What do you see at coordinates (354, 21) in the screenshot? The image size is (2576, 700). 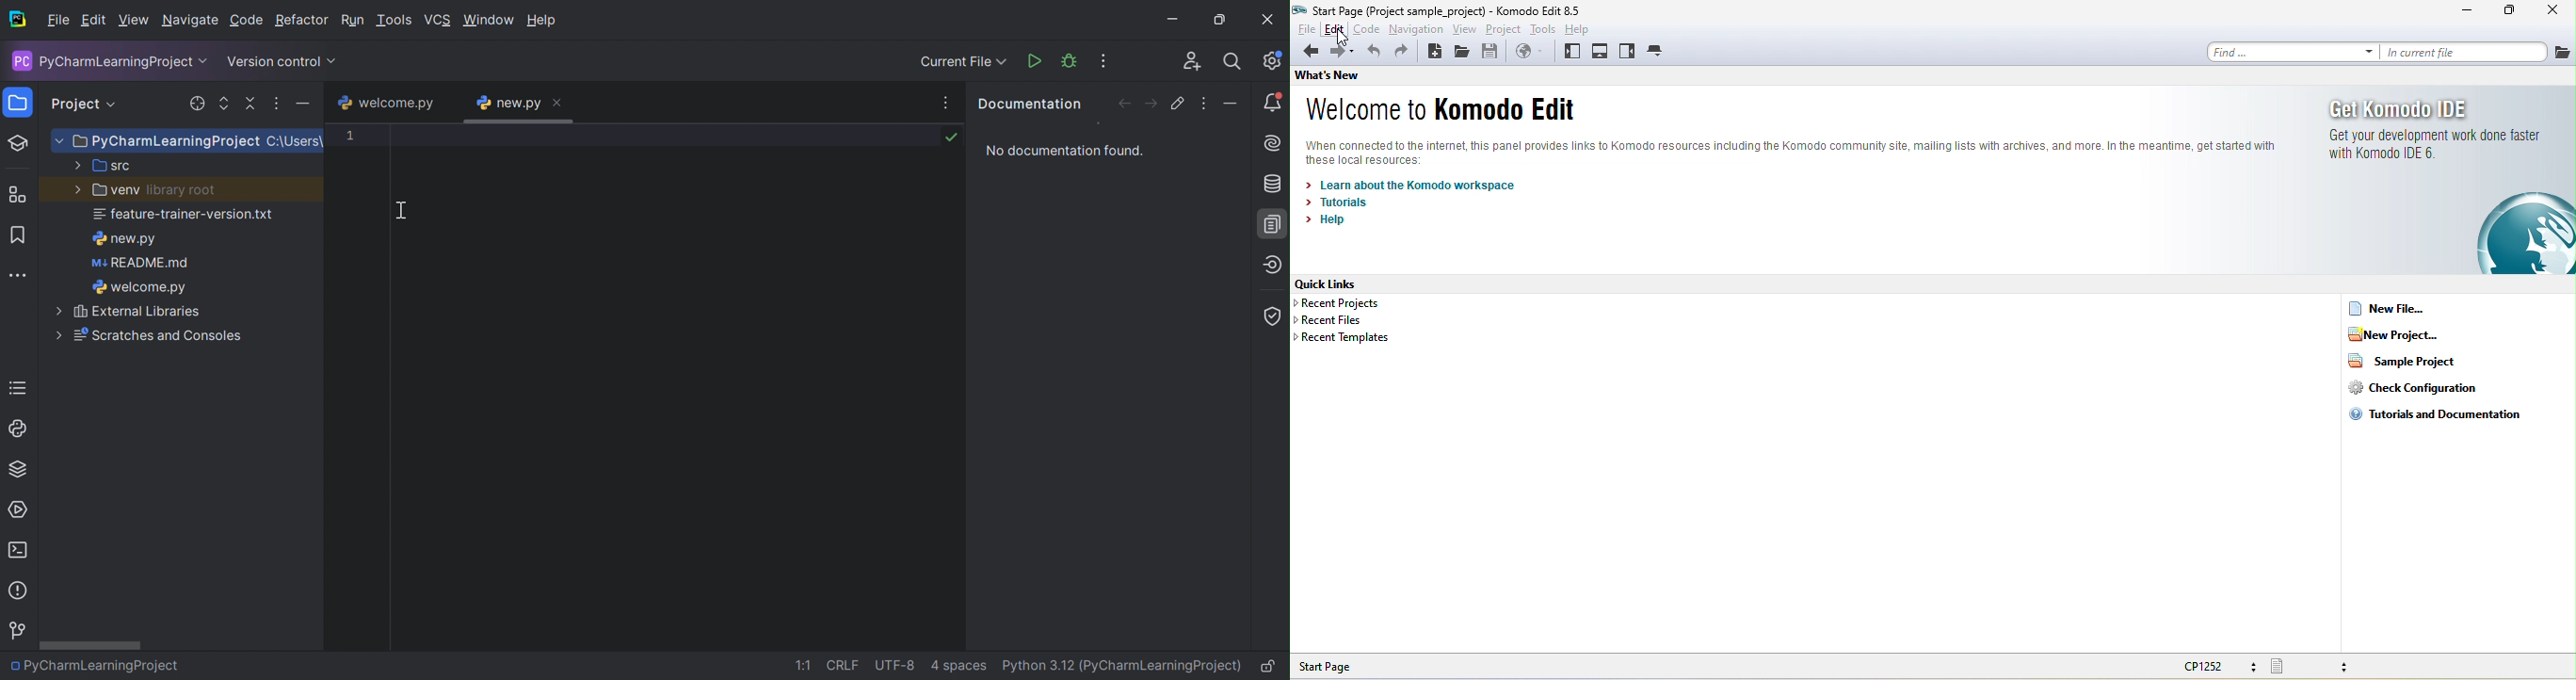 I see `Run` at bounding box center [354, 21].